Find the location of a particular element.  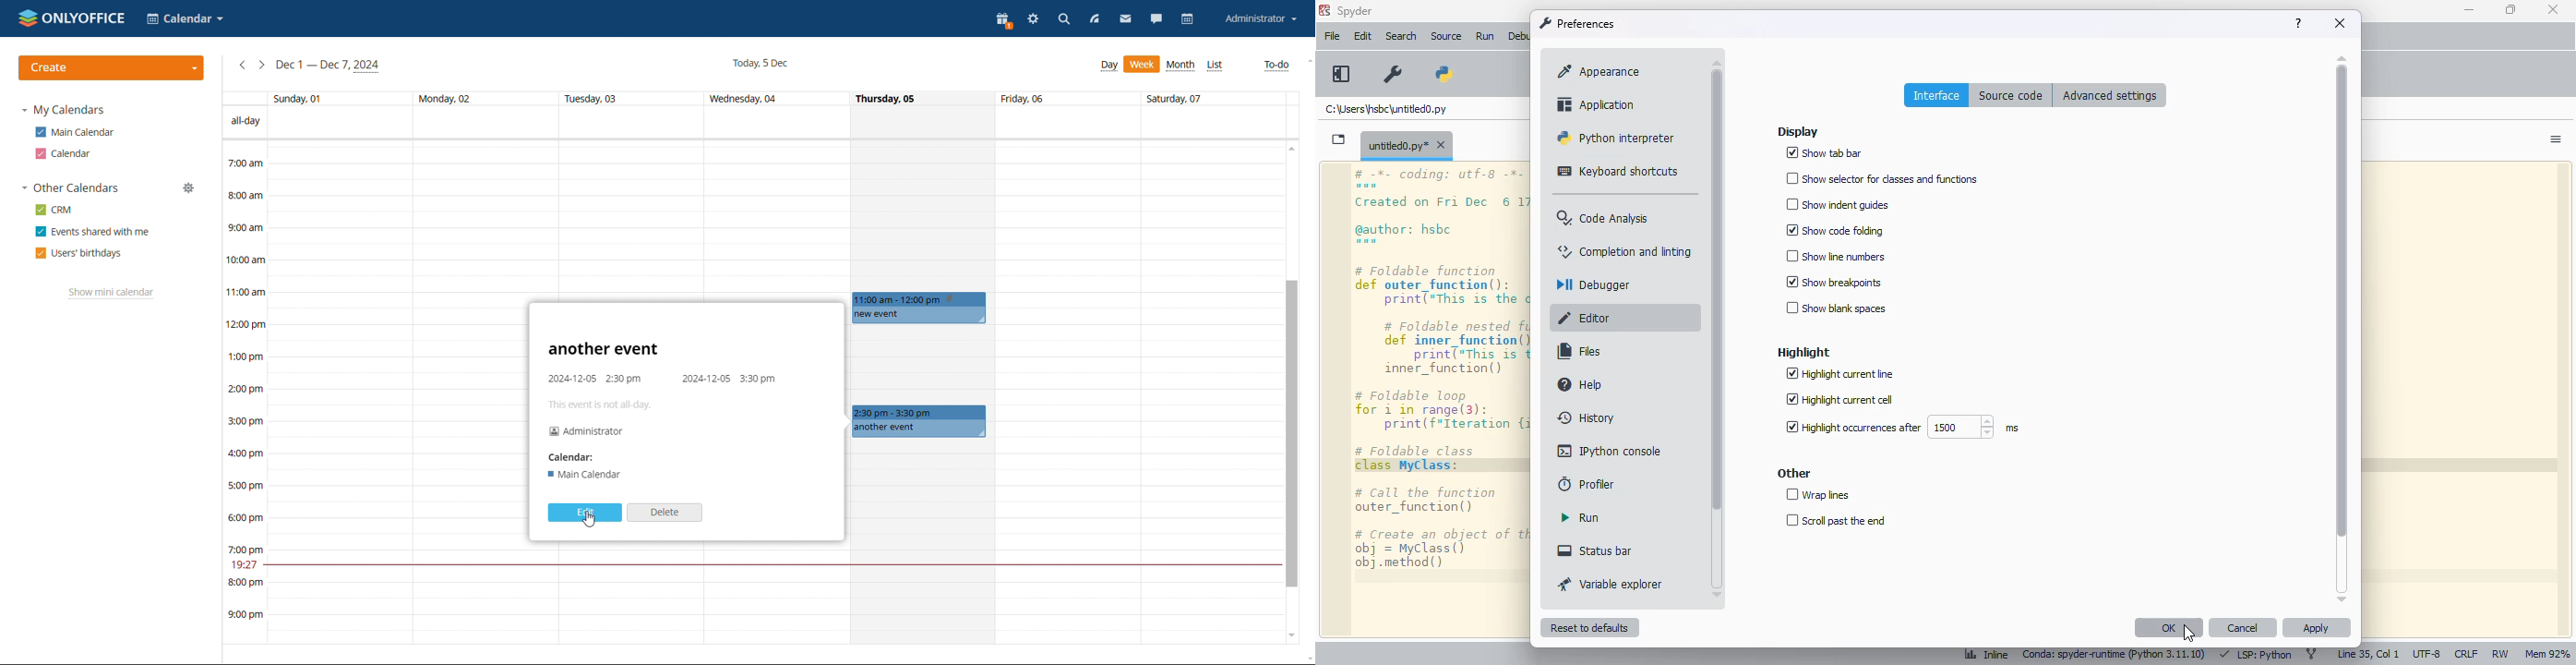

another event is located at coordinates (604, 350).